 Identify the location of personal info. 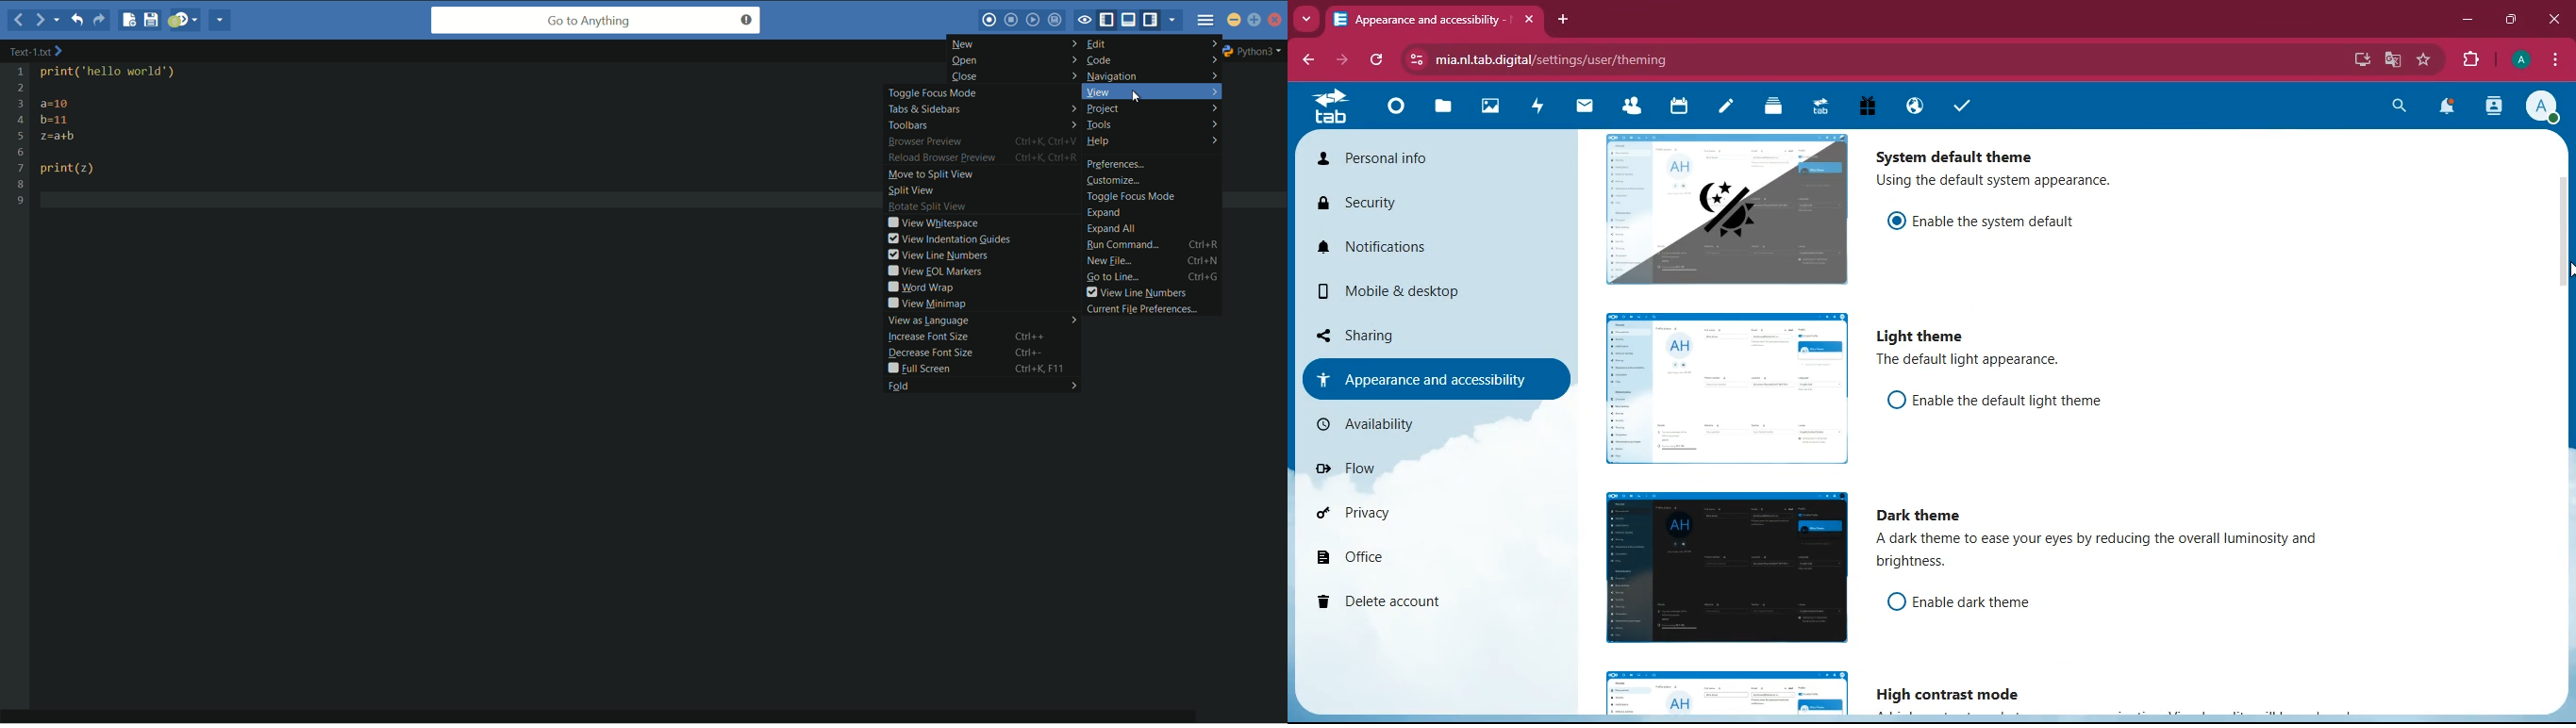
(1404, 162).